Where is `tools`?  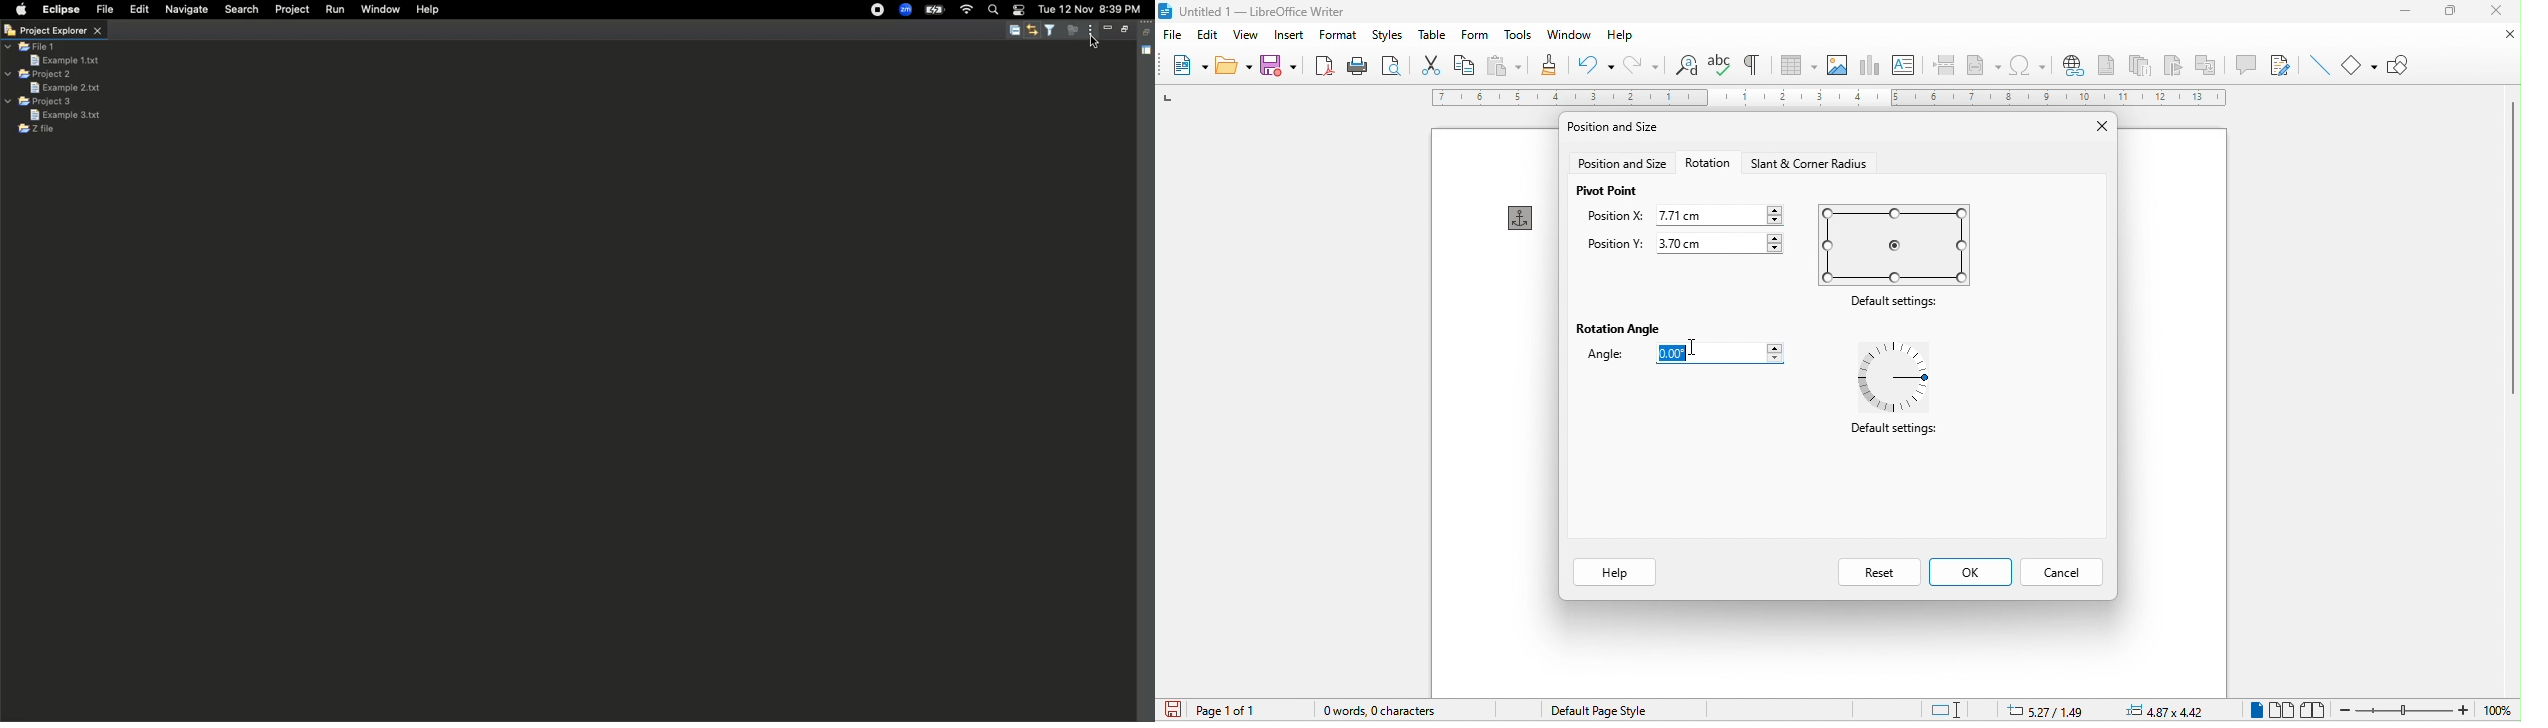 tools is located at coordinates (1515, 36).